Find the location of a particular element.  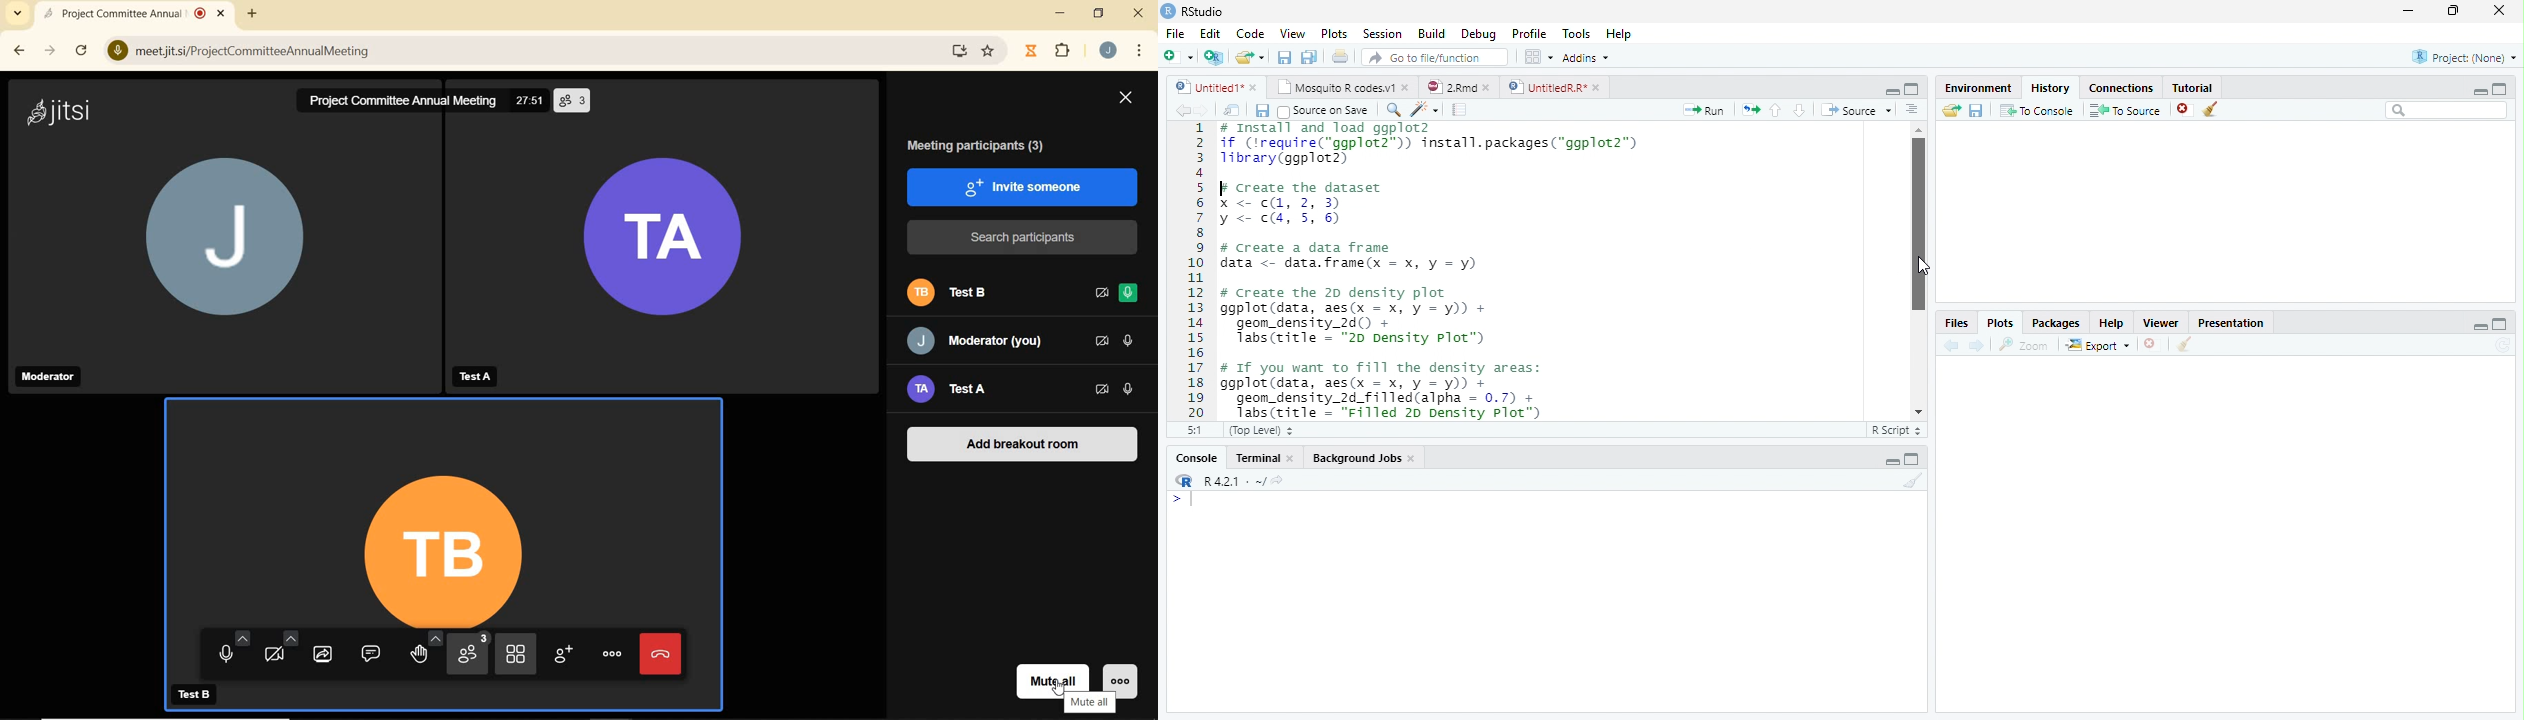

MORE ACTIONS is located at coordinates (612, 652).